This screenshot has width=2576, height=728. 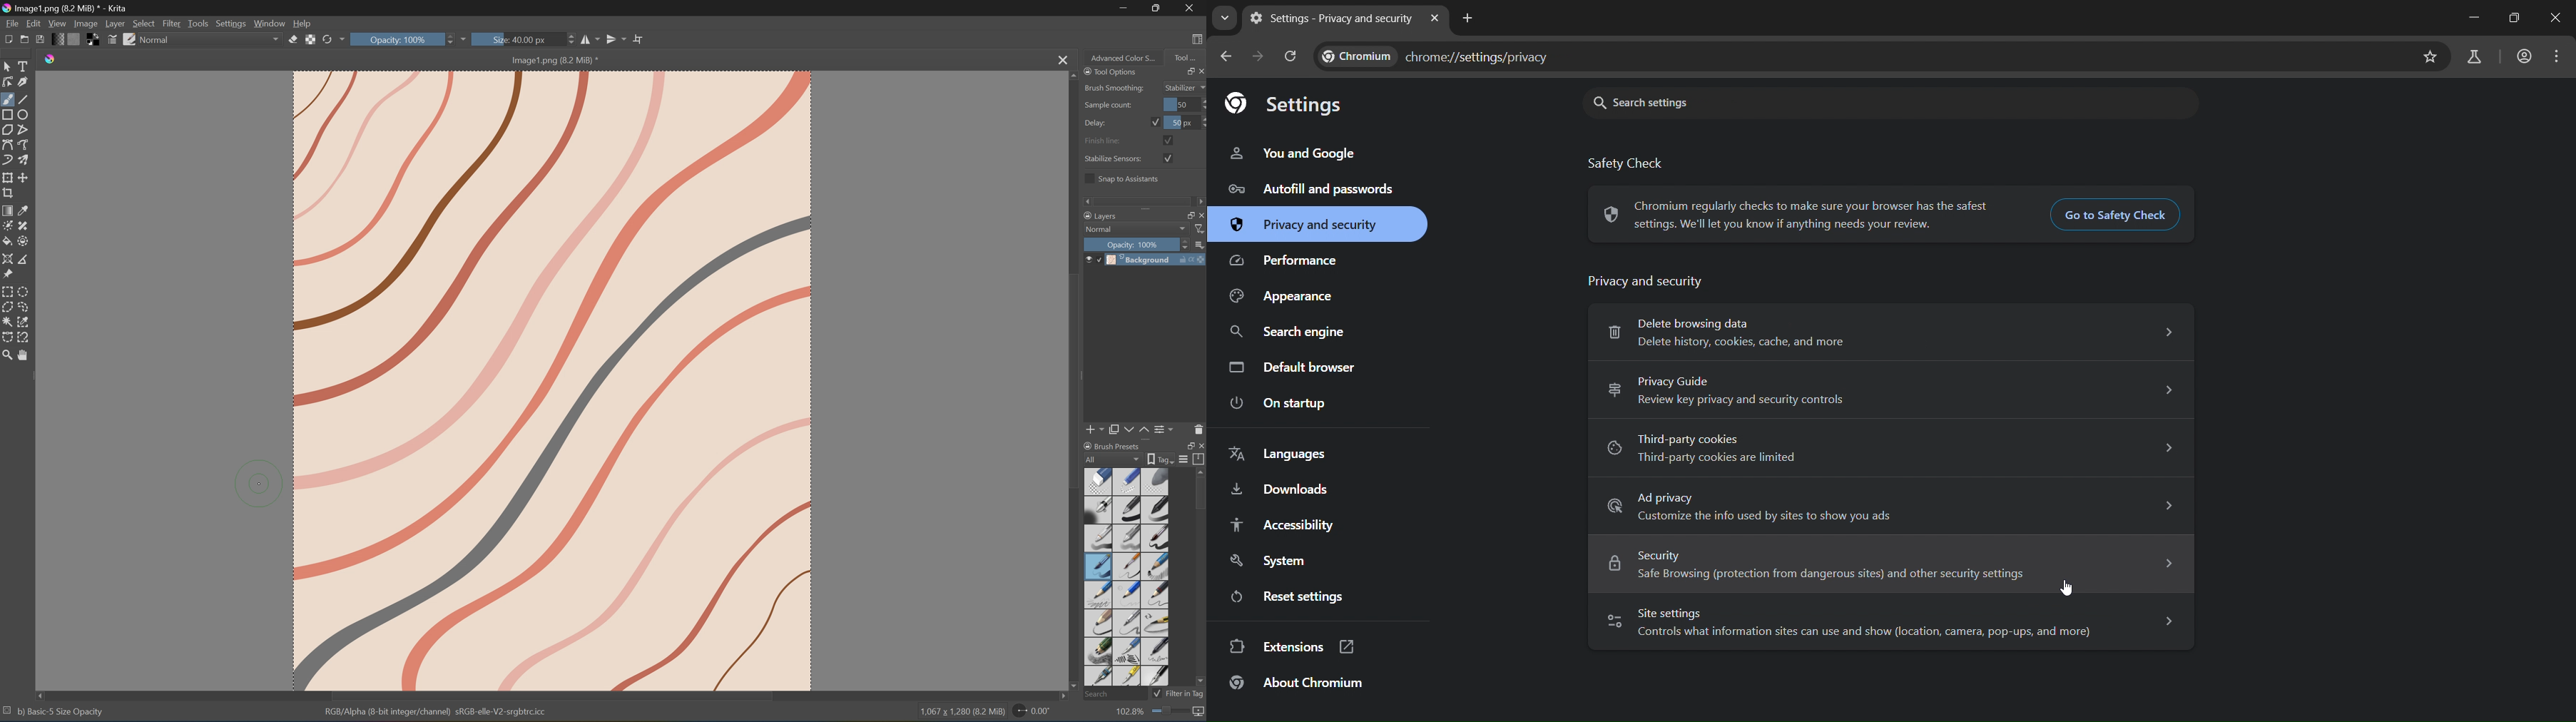 What do you see at coordinates (1306, 223) in the screenshot?
I see `privacy and security` at bounding box center [1306, 223].